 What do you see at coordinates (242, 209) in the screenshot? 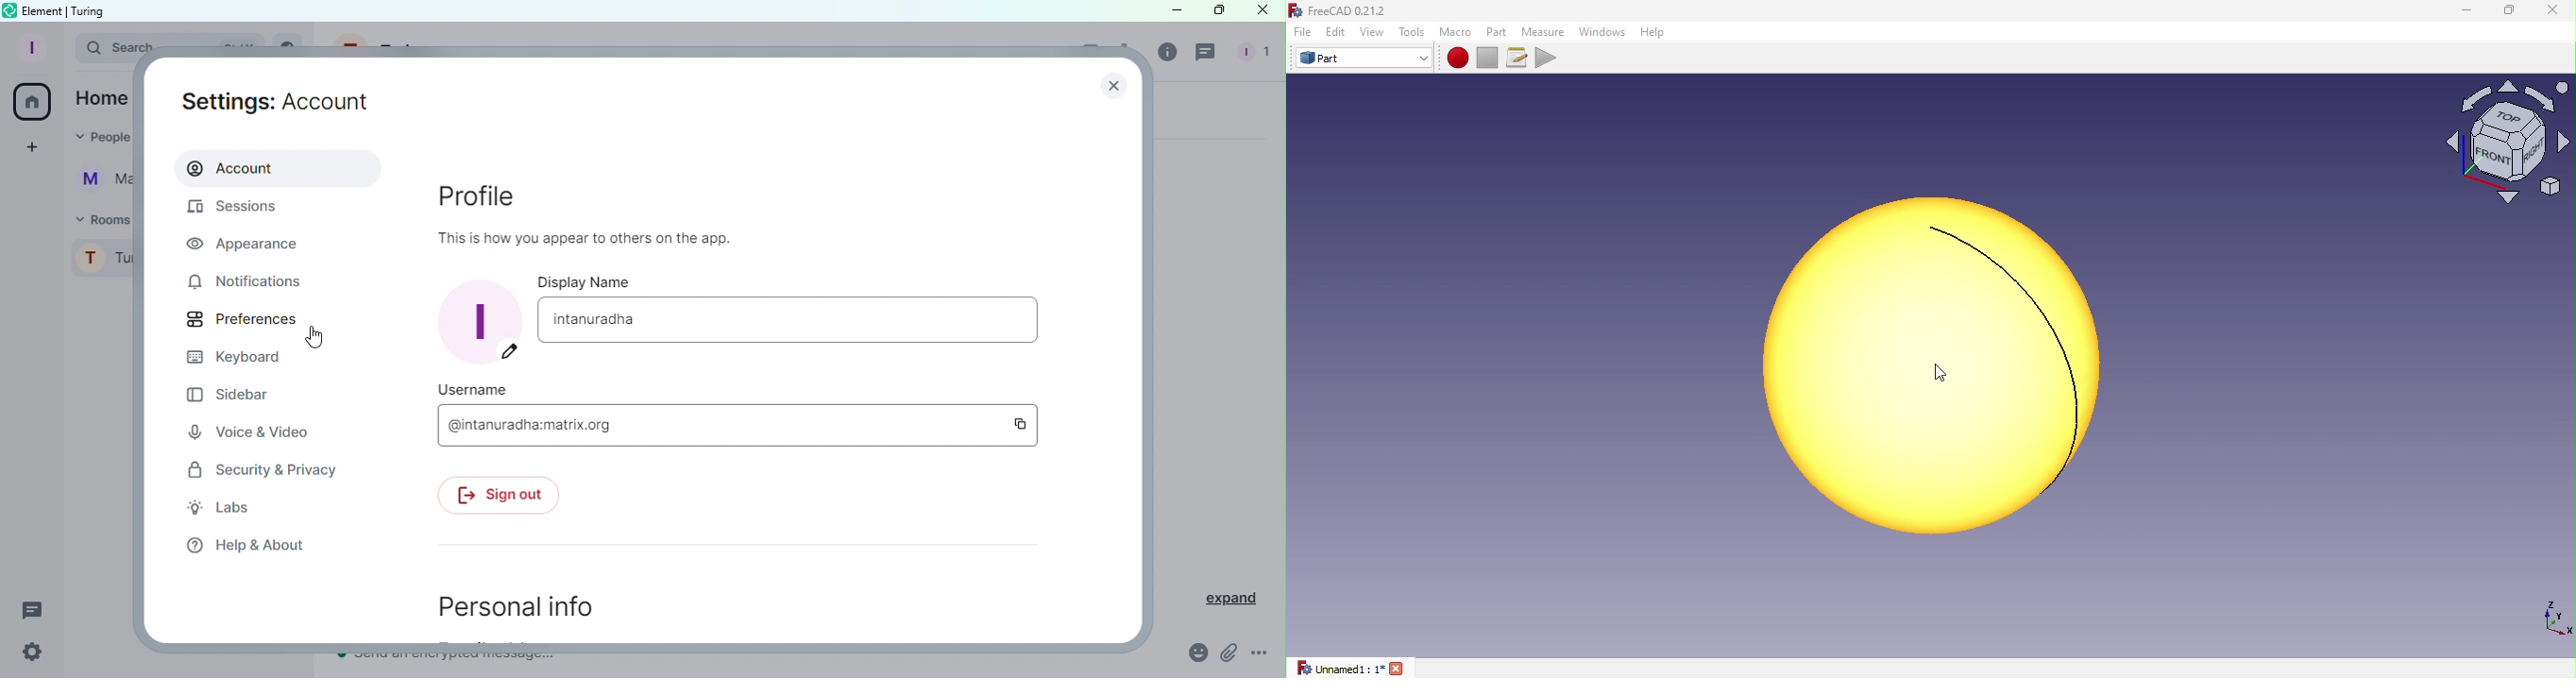
I see `Sessions` at bounding box center [242, 209].